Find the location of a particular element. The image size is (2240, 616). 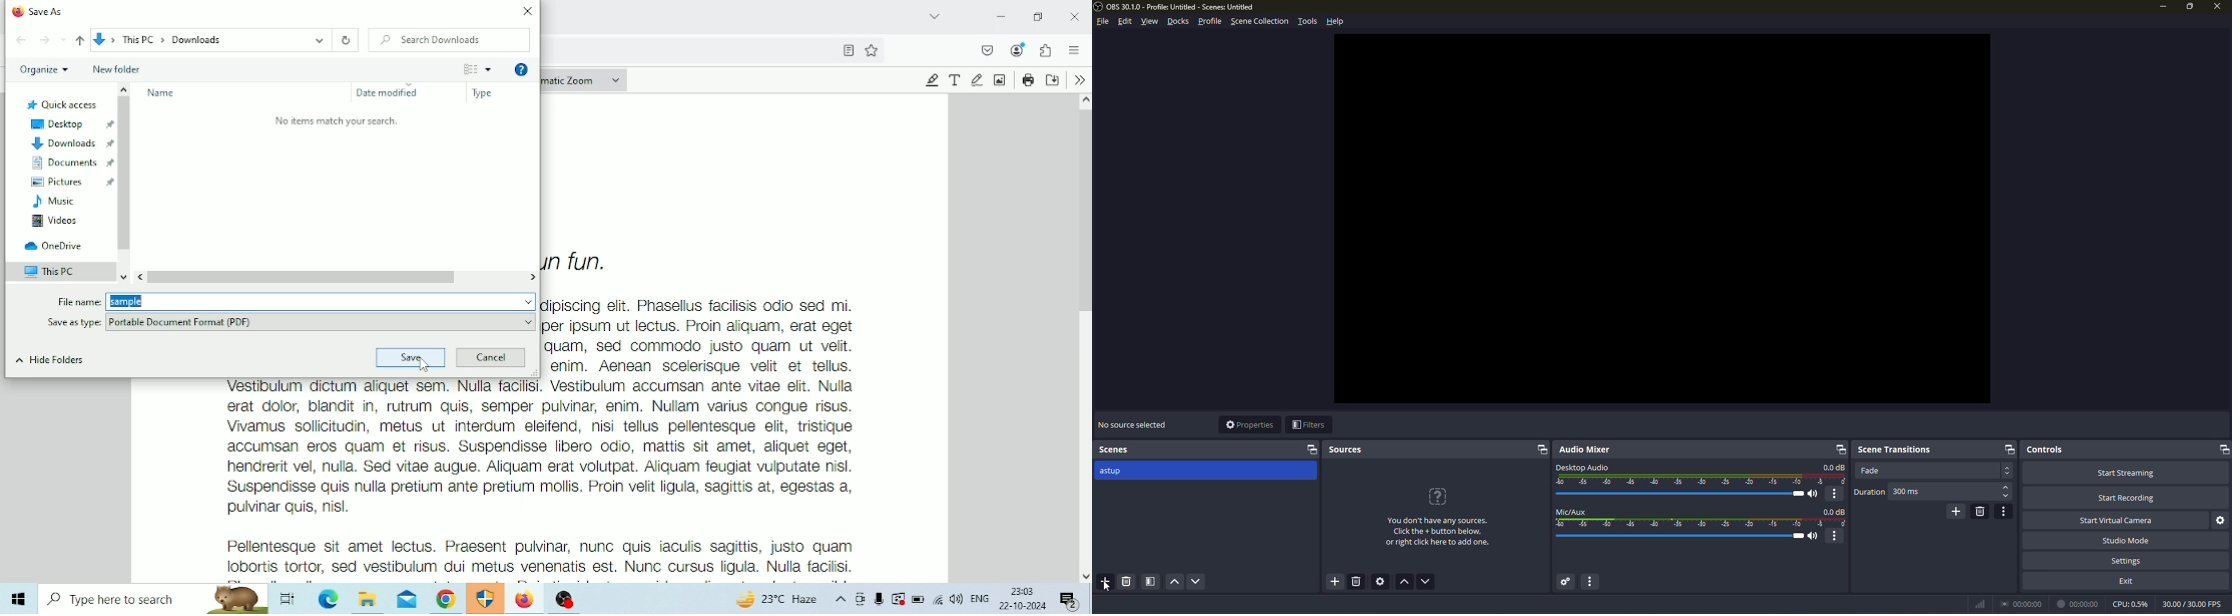

obs profile is located at coordinates (1176, 7).